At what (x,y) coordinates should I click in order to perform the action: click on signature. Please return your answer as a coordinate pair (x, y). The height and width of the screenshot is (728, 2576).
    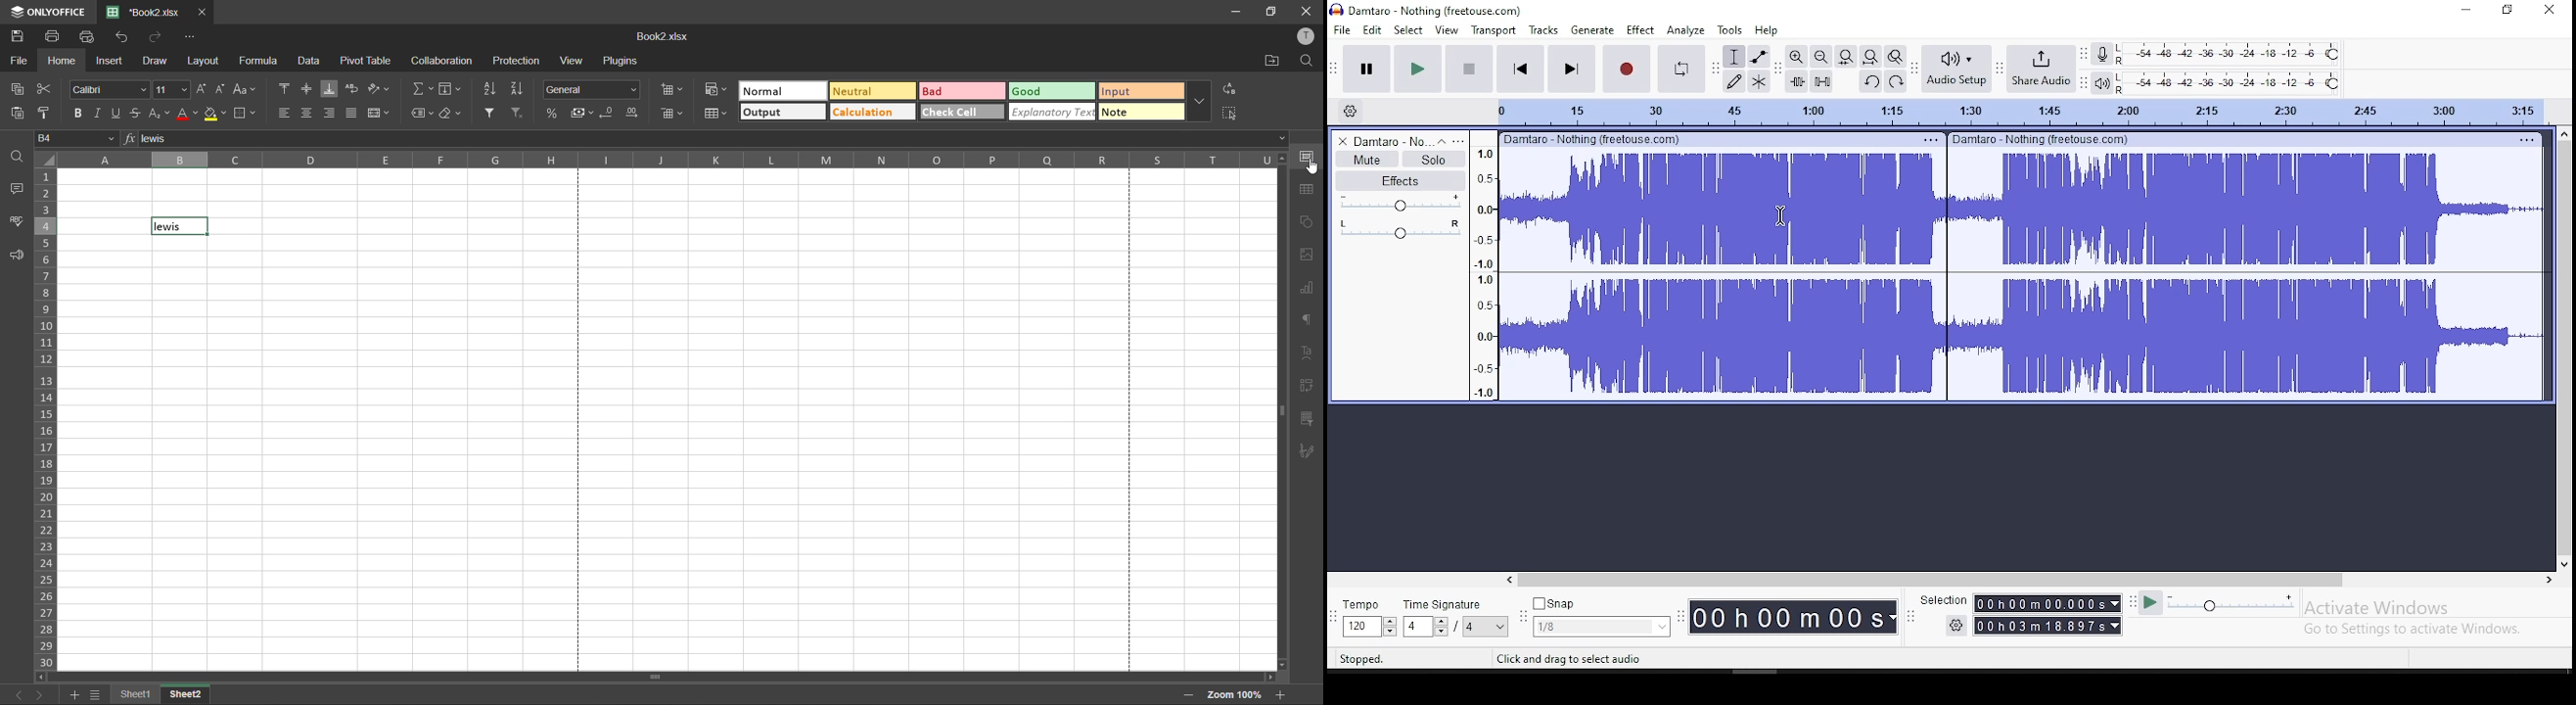
    Looking at the image, I should click on (1311, 453).